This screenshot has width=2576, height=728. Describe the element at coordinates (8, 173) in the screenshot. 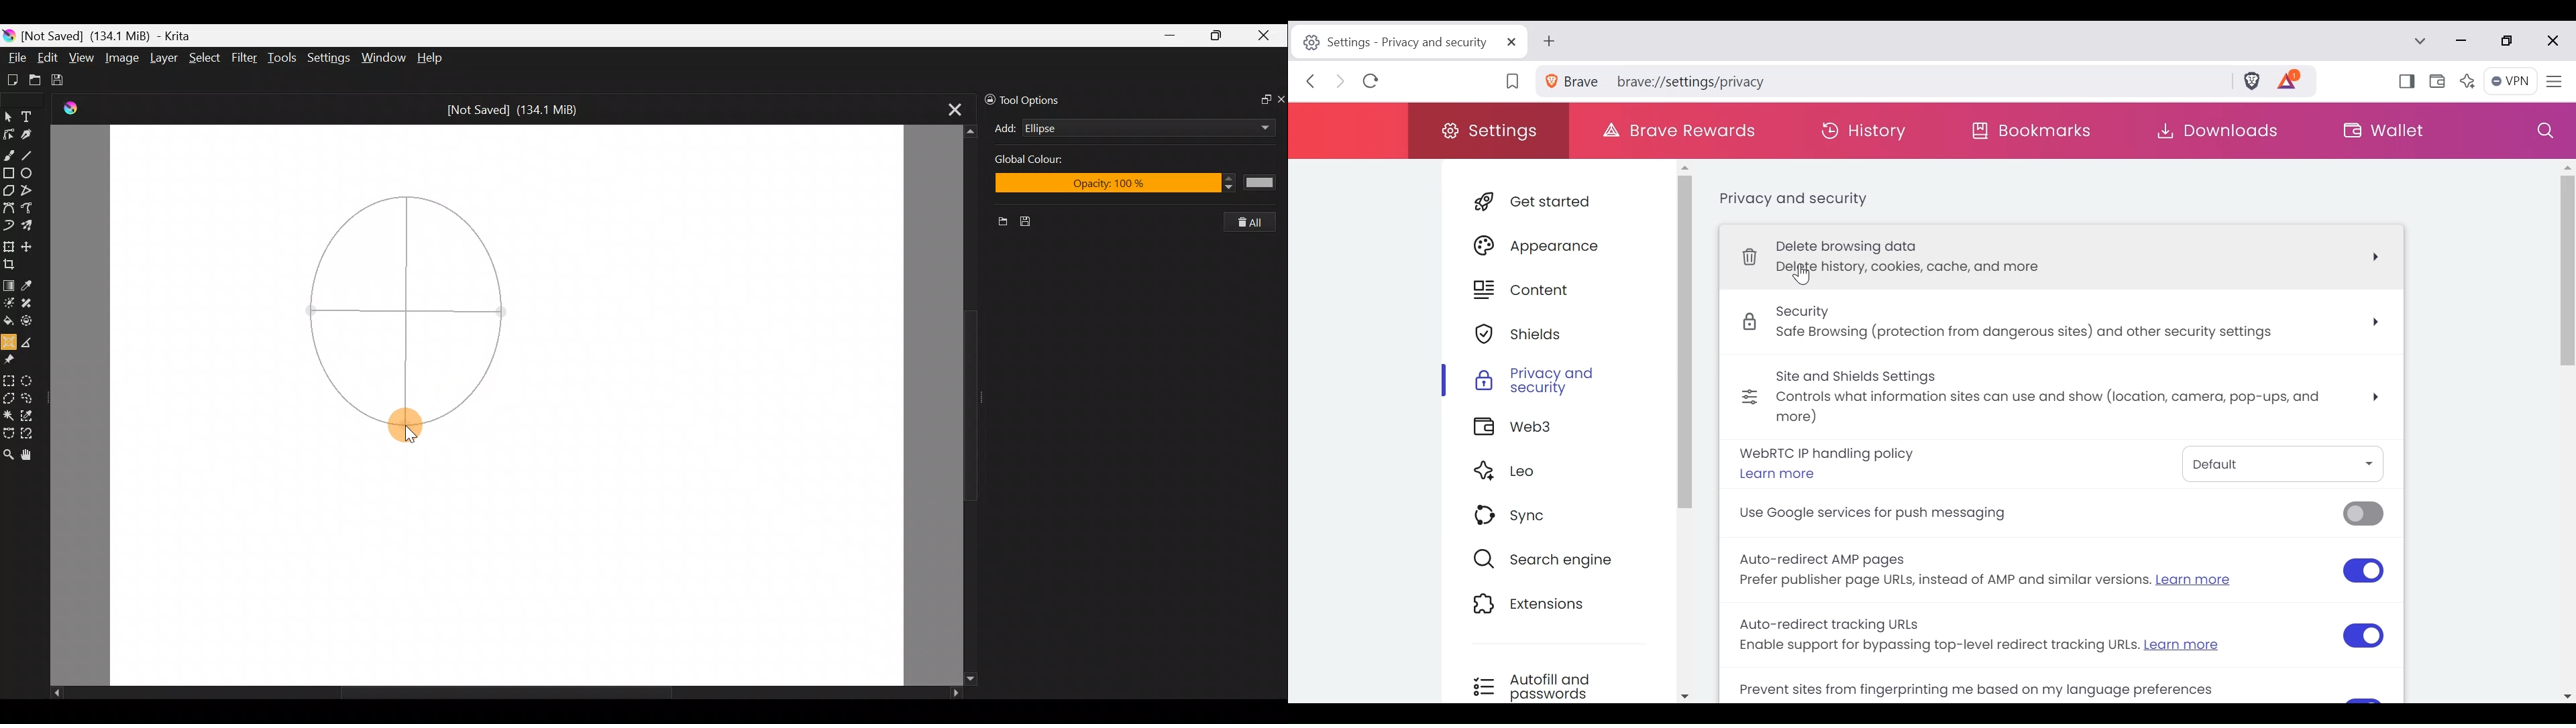

I see `Rectangle` at that location.